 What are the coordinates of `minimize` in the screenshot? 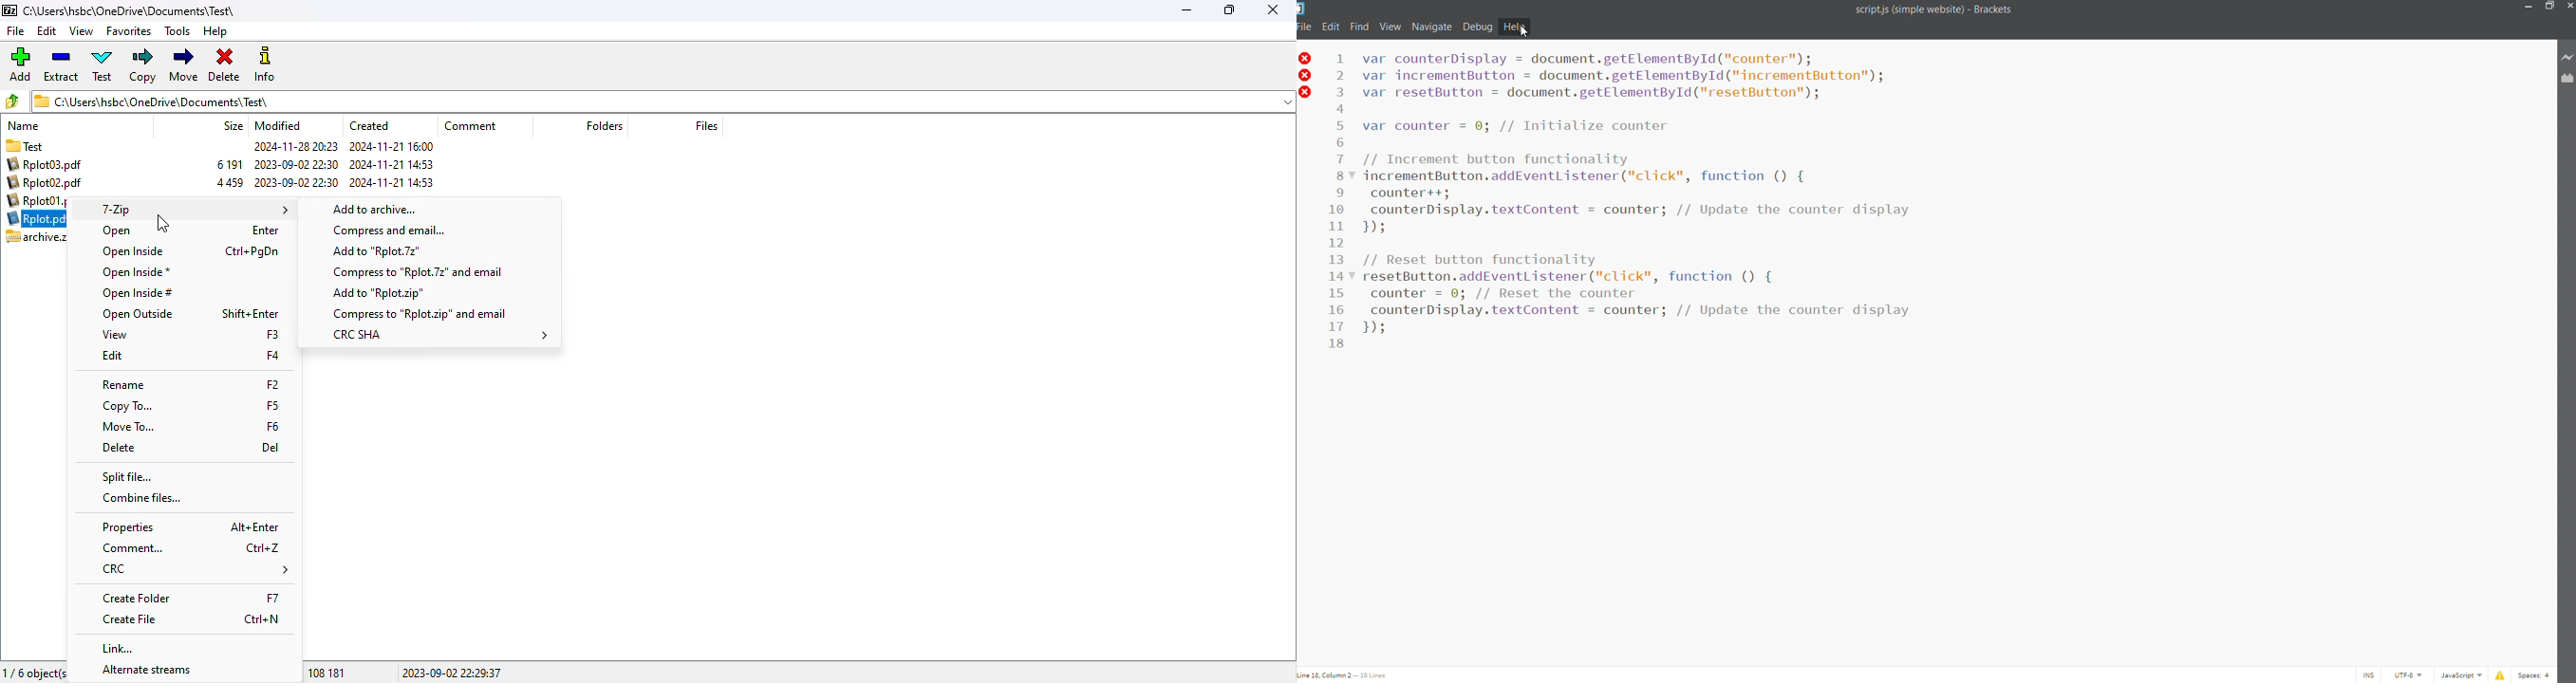 It's located at (2526, 6).